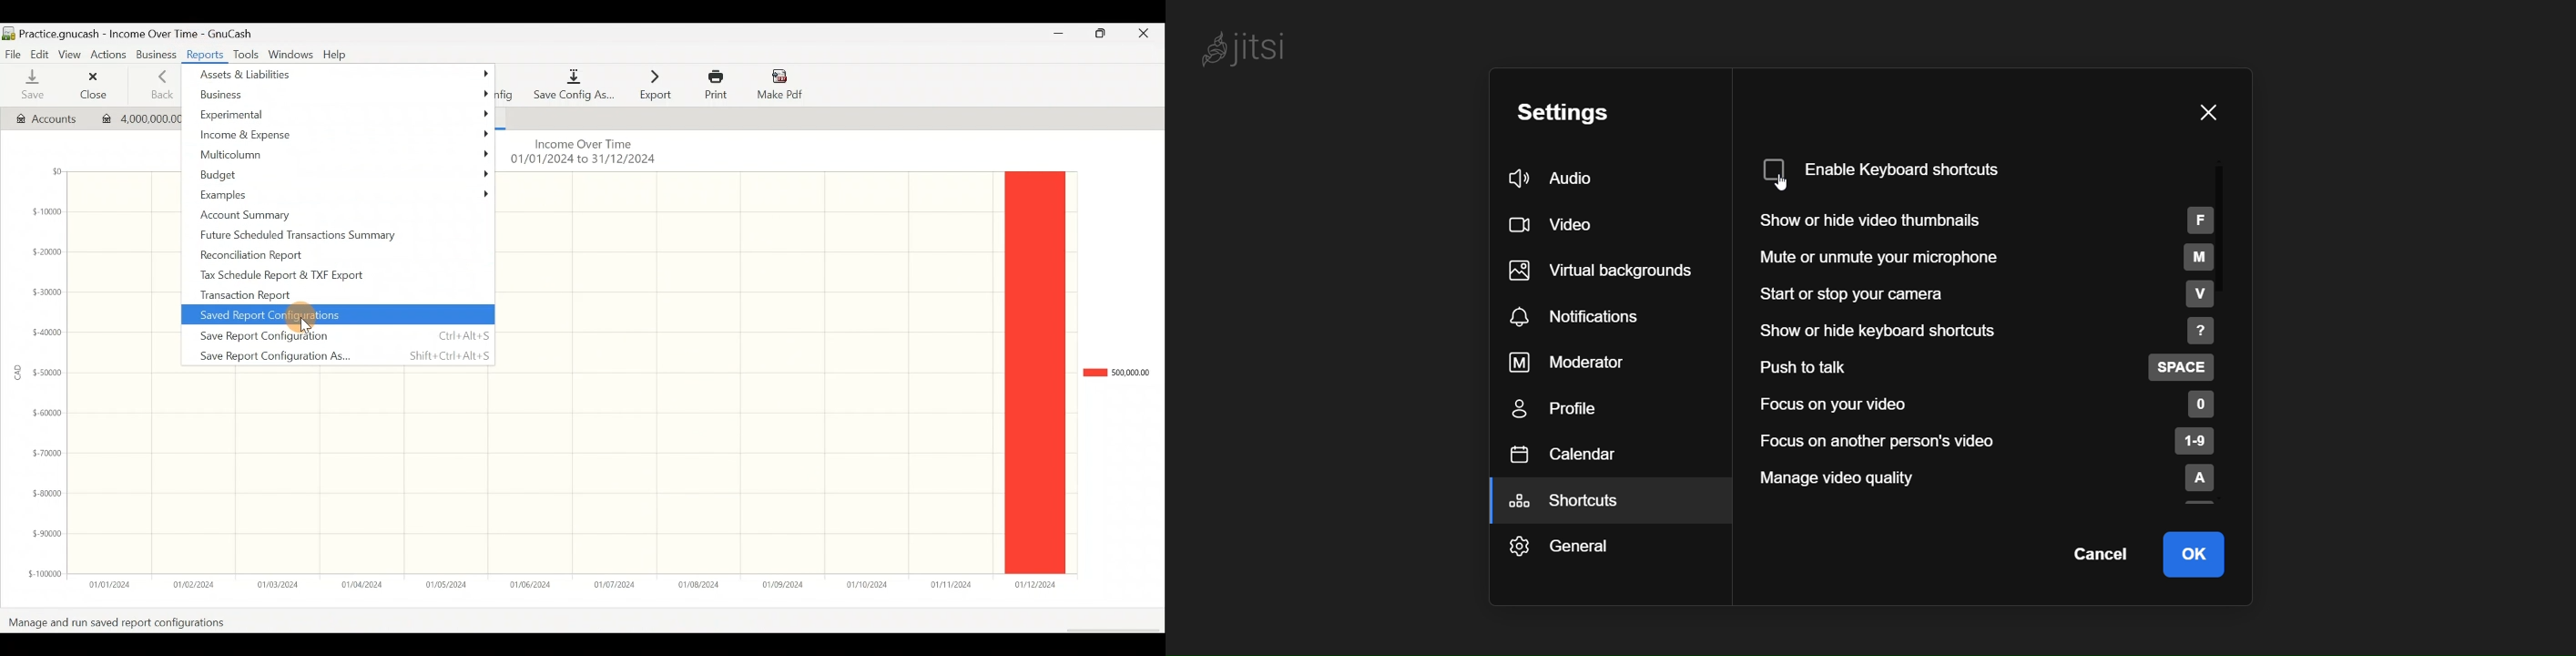  I want to click on virtual background, so click(1611, 269).